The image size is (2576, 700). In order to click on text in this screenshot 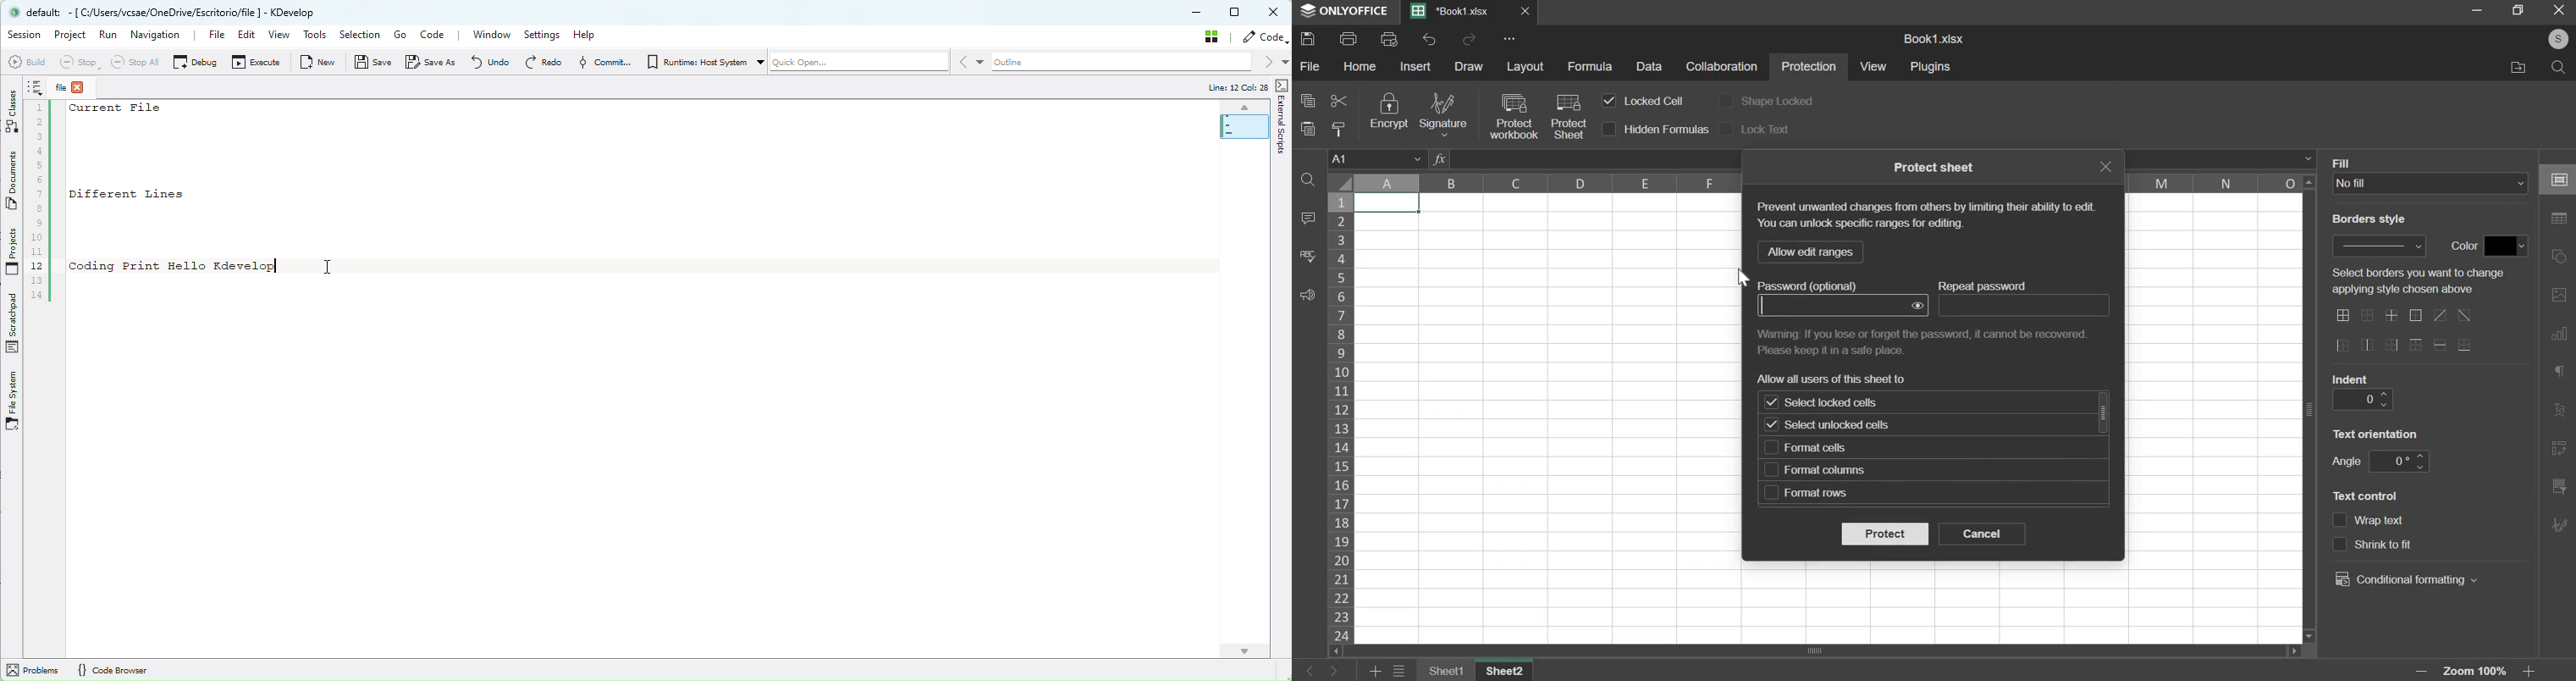, I will do `click(2425, 282)`.